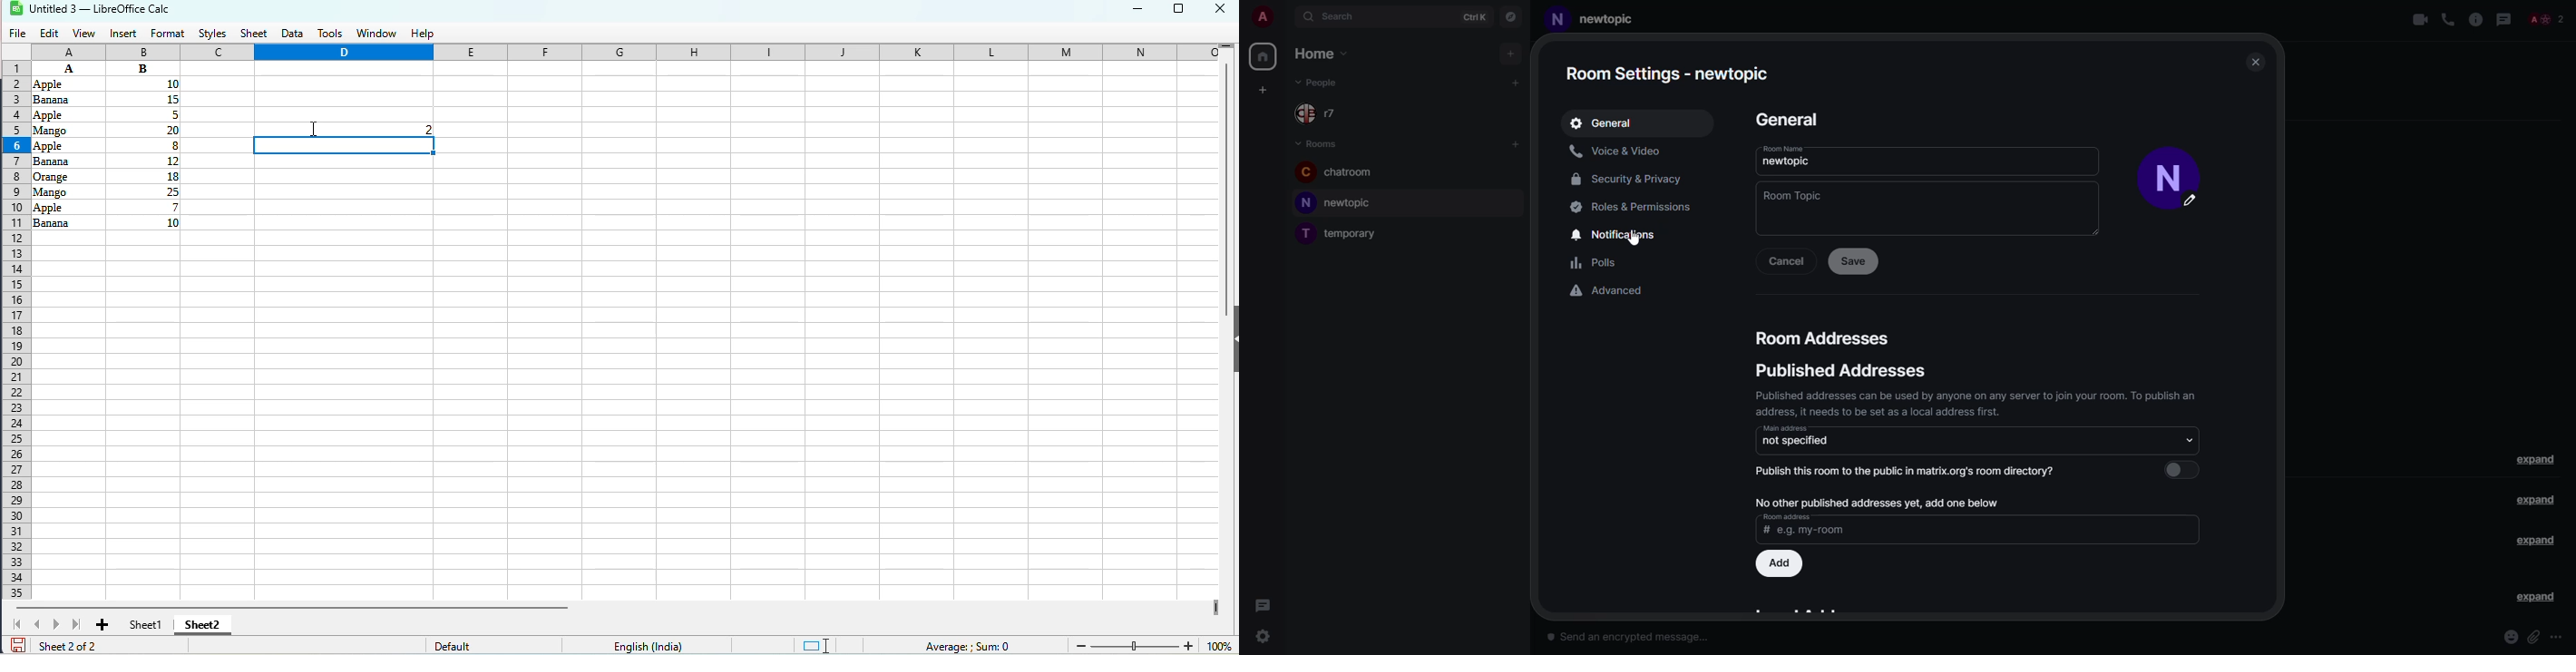  What do you see at coordinates (1629, 178) in the screenshot?
I see `security & privacy` at bounding box center [1629, 178].